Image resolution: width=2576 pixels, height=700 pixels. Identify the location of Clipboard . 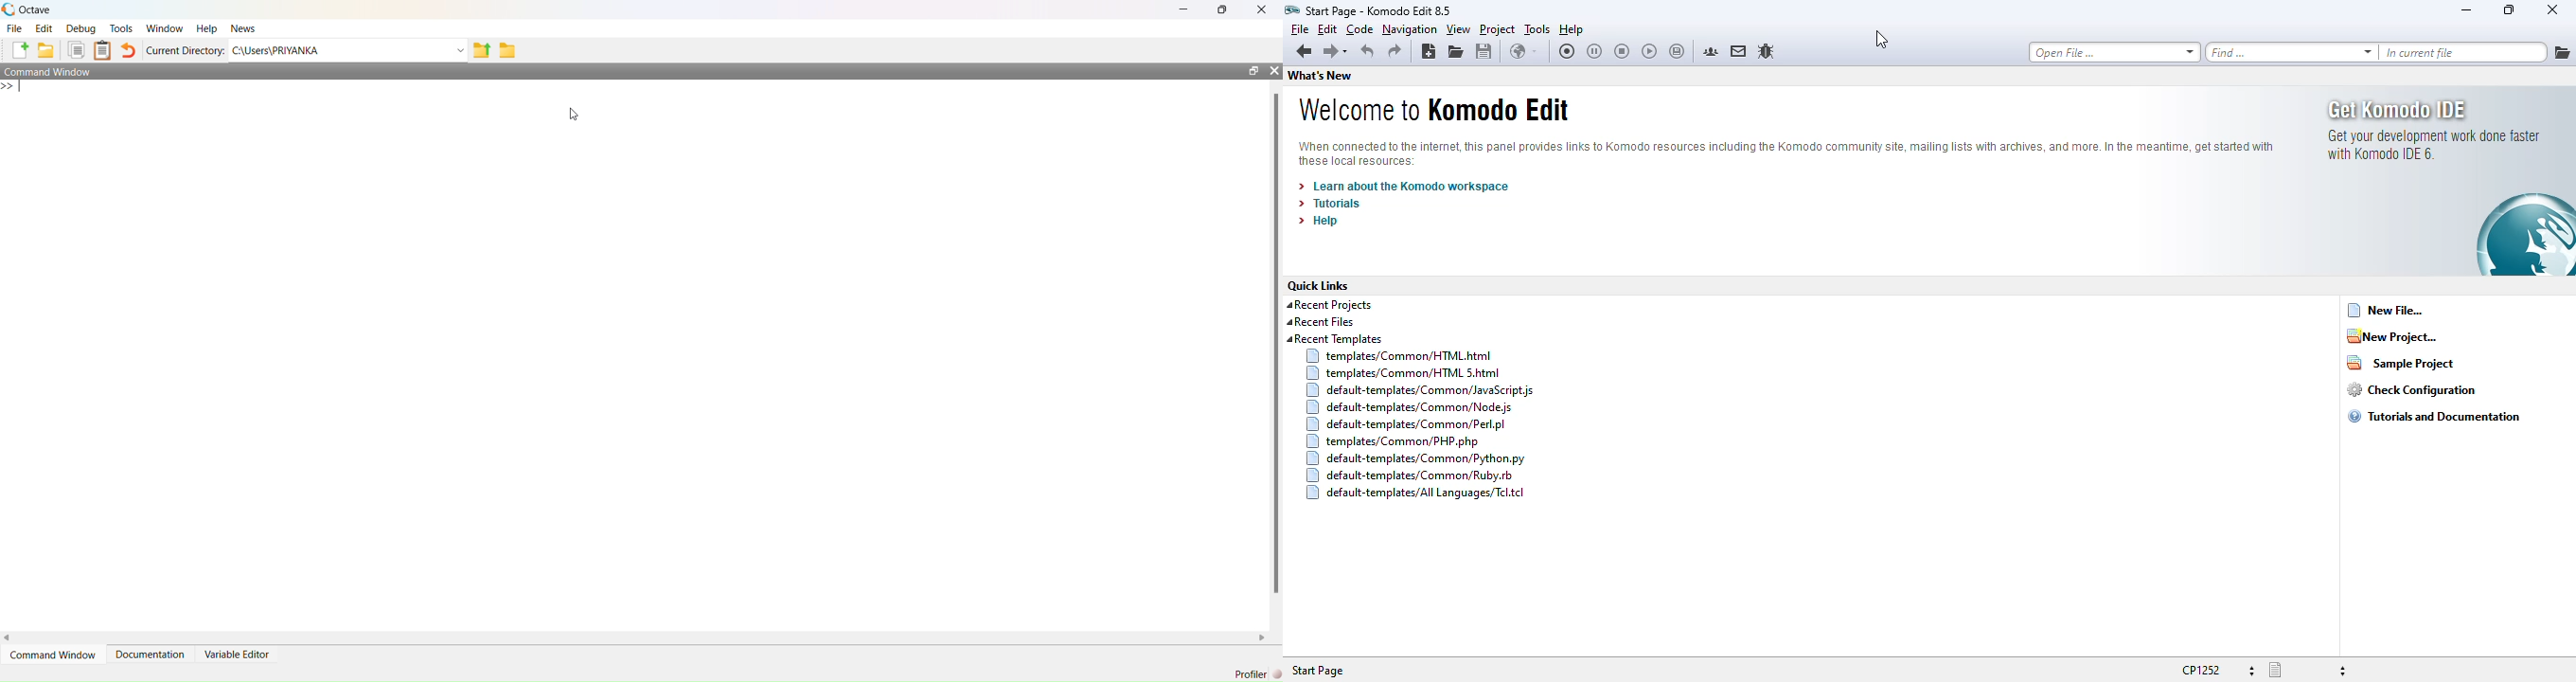
(104, 49).